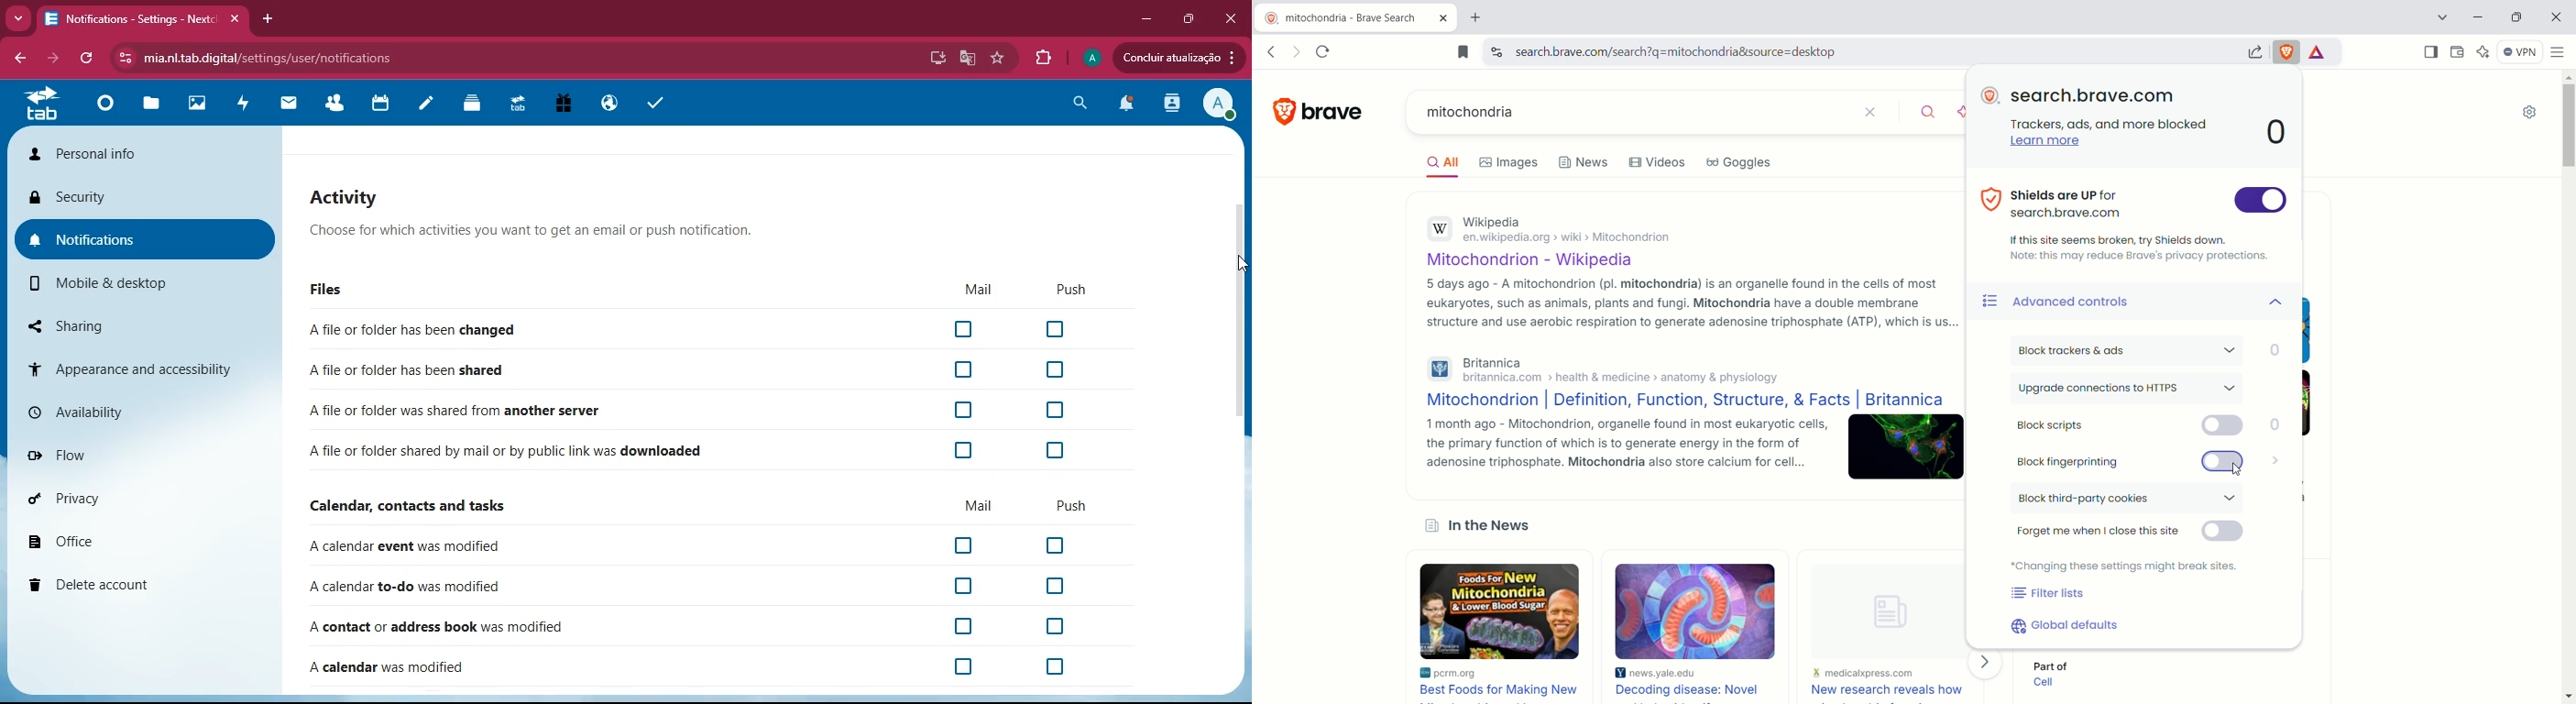  Describe the element at coordinates (1062, 666) in the screenshot. I see `off` at that location.